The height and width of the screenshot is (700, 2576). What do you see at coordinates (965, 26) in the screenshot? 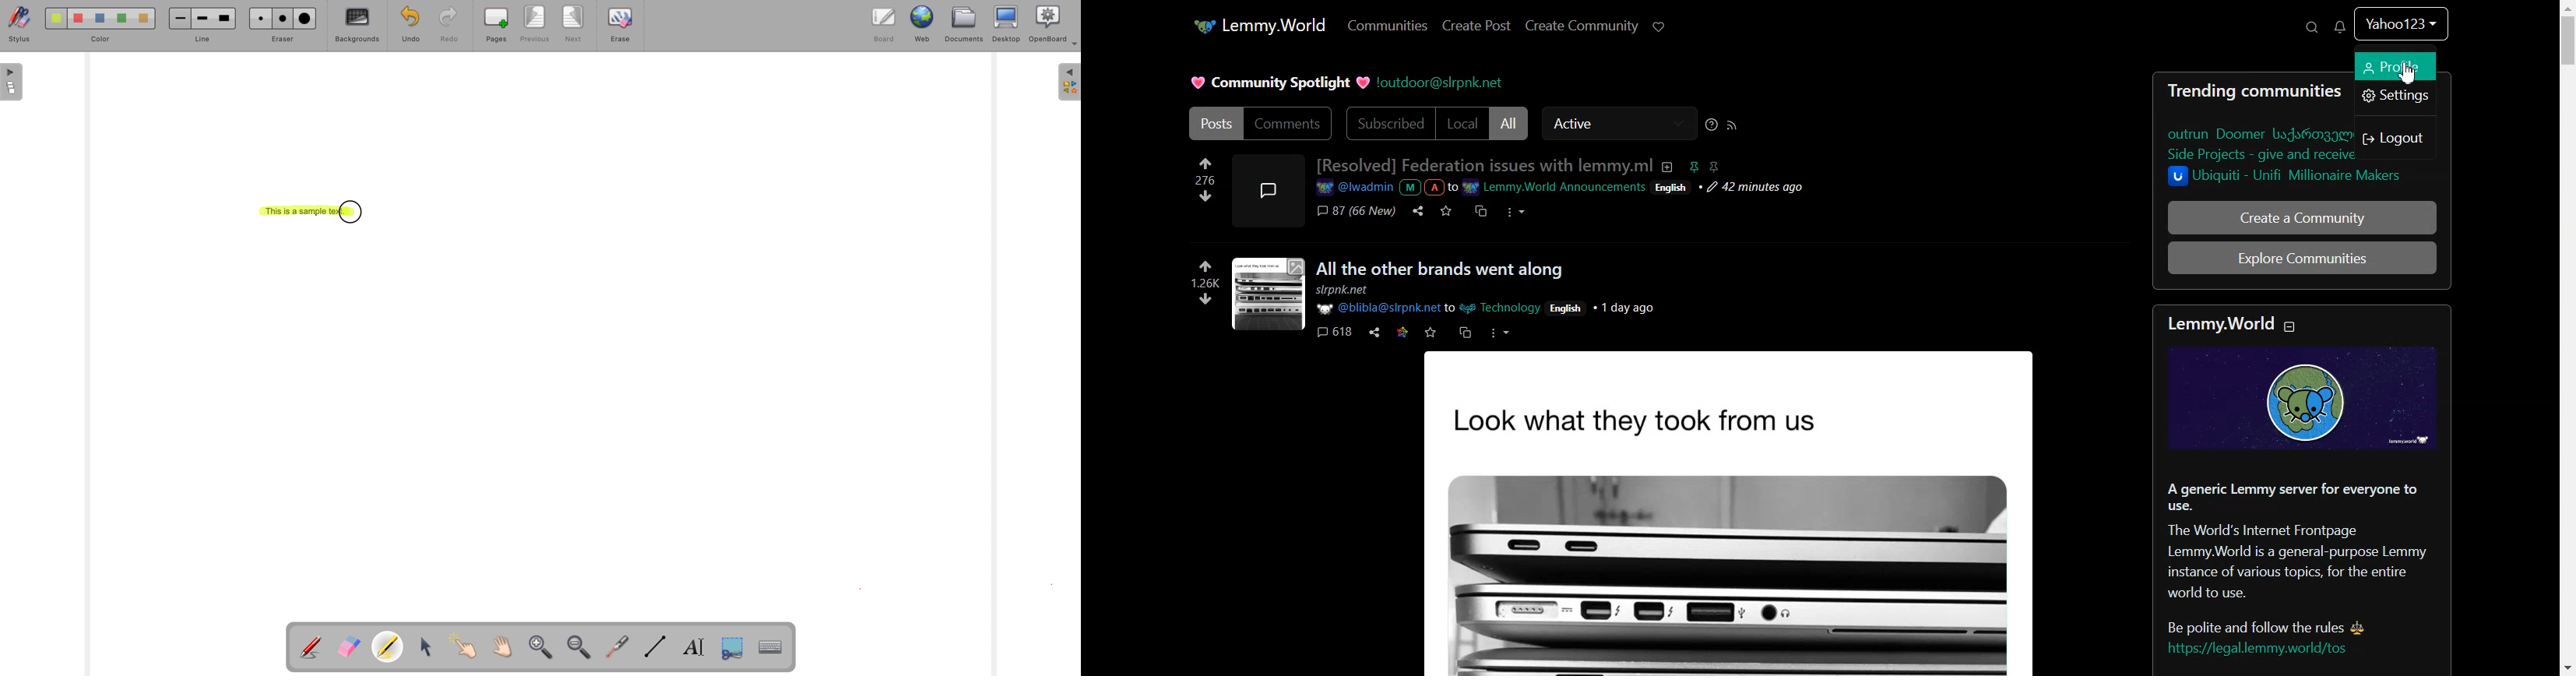
I see `documents` at bounding box center [965, 26].